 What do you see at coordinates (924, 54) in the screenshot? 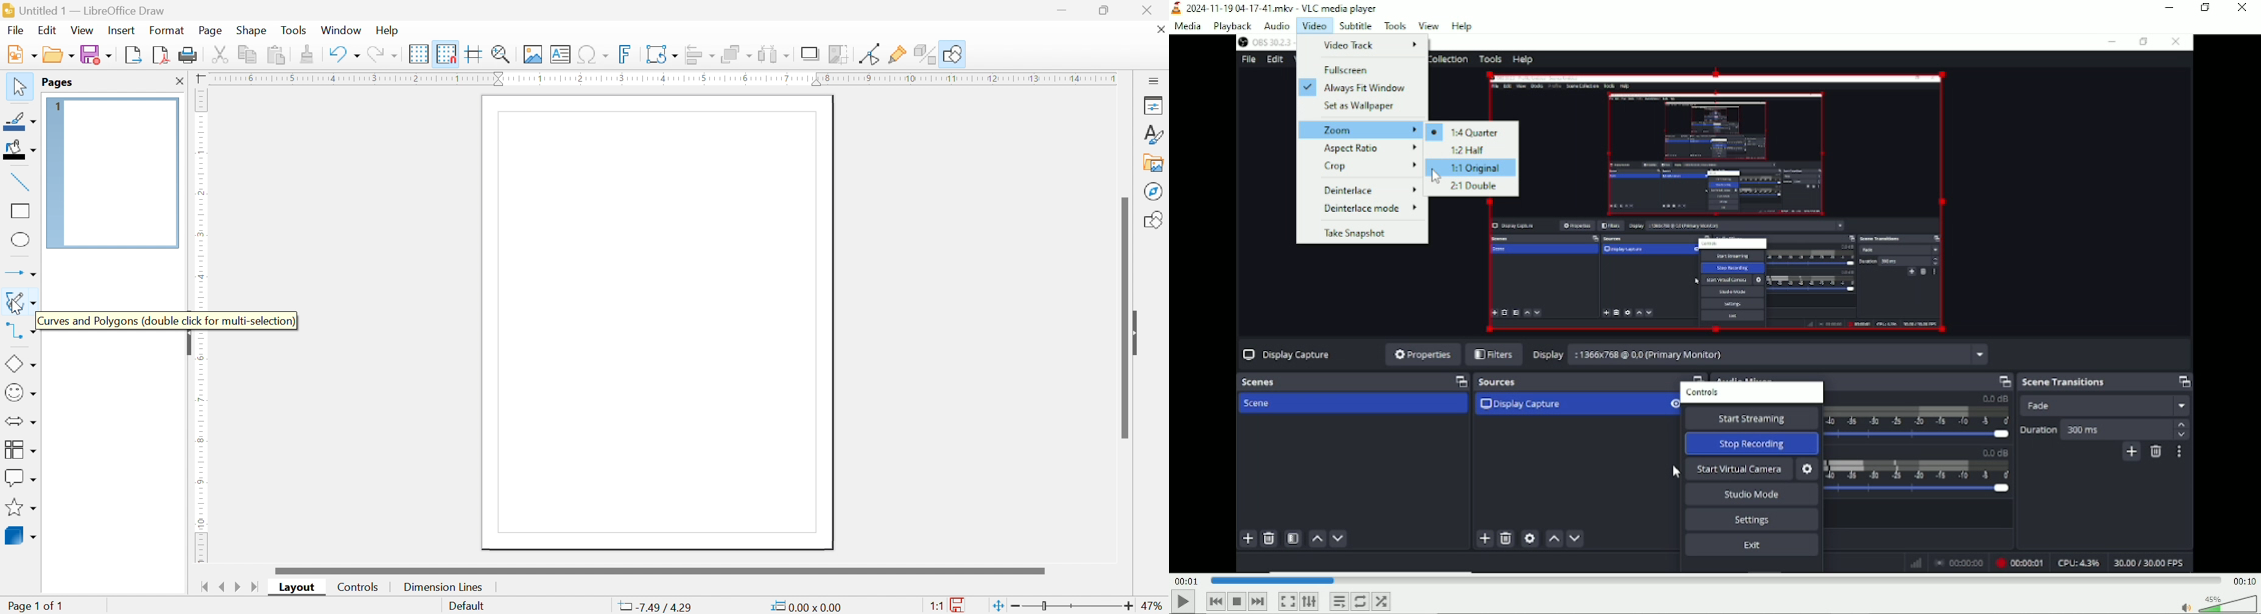
I see `toggle extrusion` at bounding box center [924, 54].